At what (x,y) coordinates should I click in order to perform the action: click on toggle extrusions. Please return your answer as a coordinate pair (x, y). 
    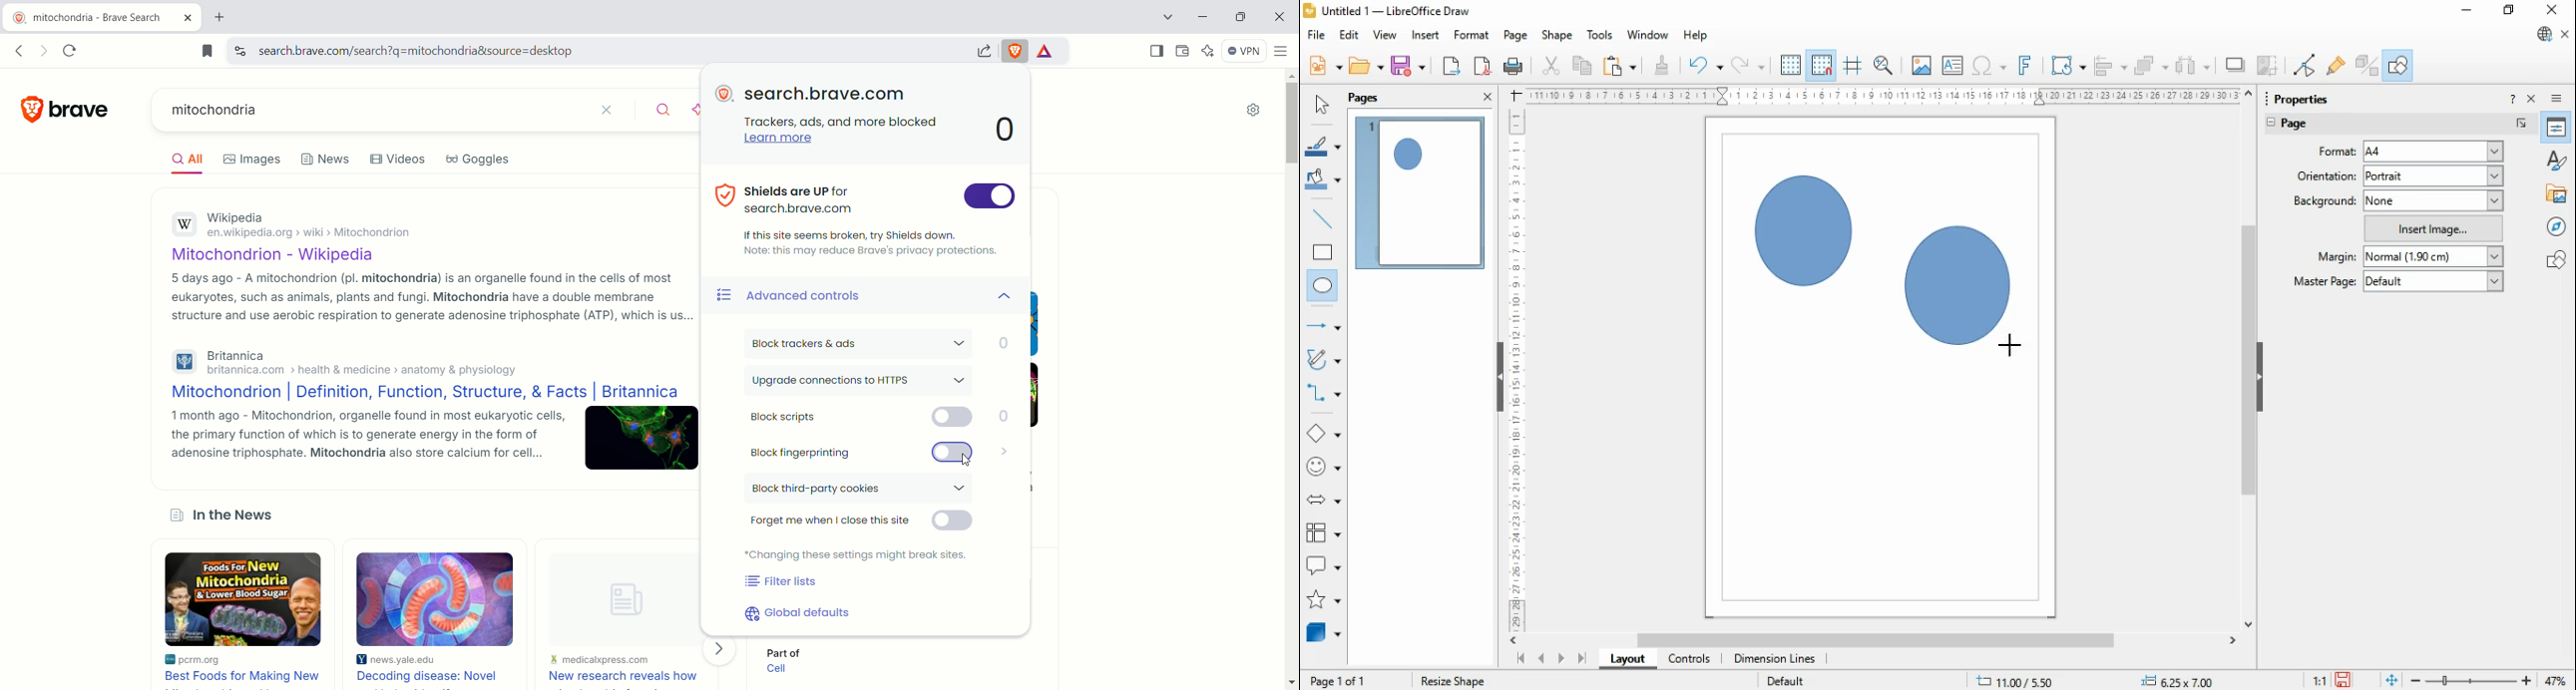
    Looking at the image, I should click on (2366, 65).